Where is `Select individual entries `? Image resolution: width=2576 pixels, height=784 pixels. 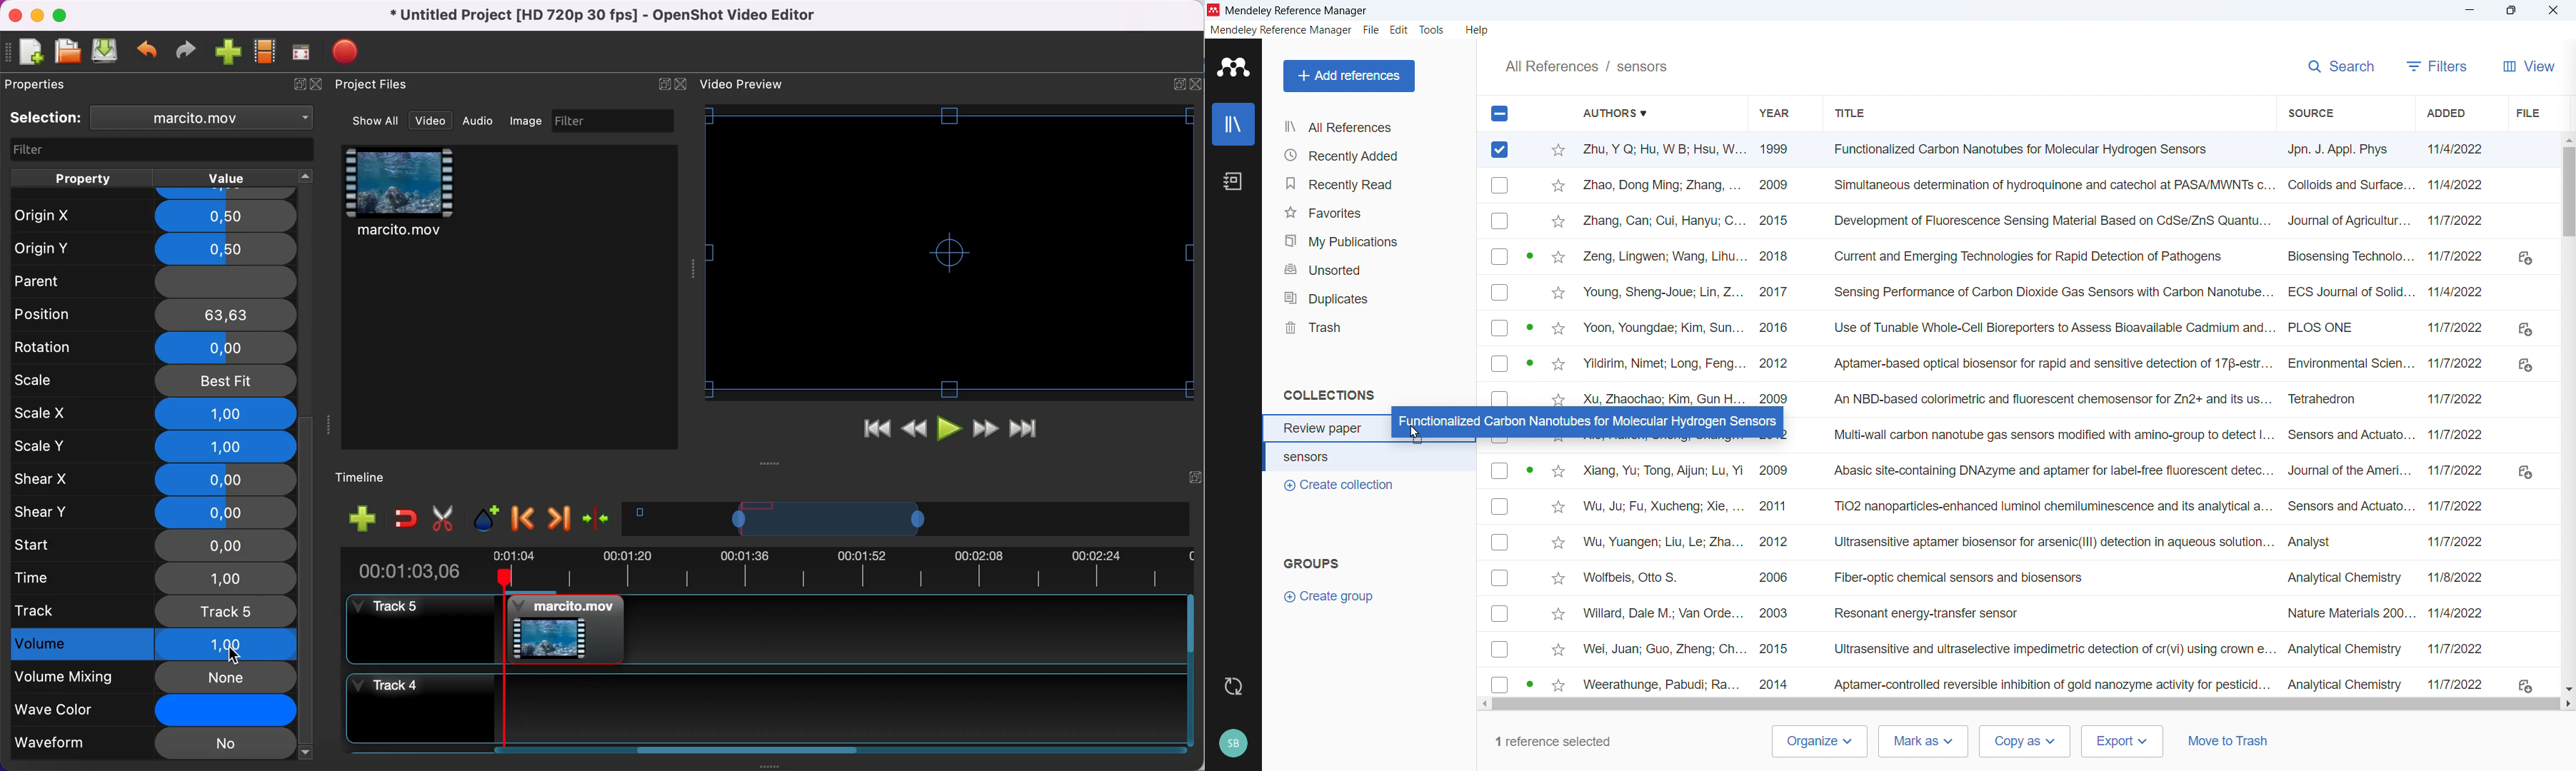 Select individual entries  is located at coordinates (1500, 577).